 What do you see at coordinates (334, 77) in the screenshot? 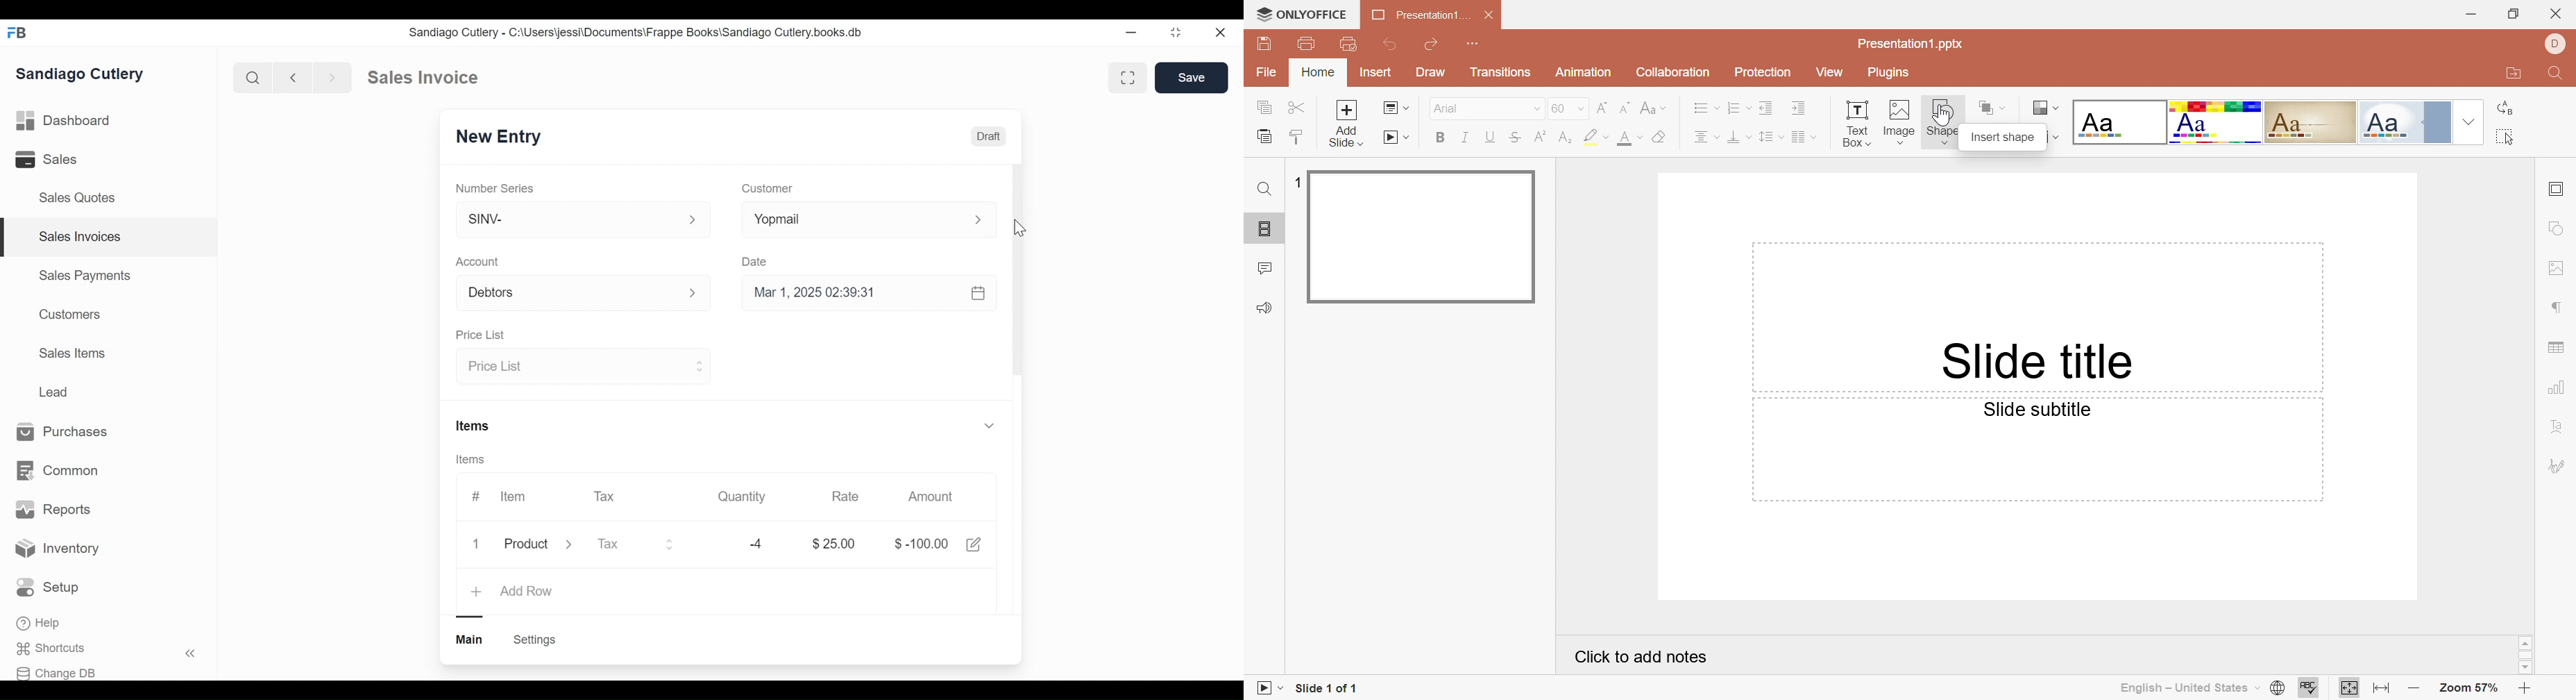
I see `Next` at bounding box center [334, 77].